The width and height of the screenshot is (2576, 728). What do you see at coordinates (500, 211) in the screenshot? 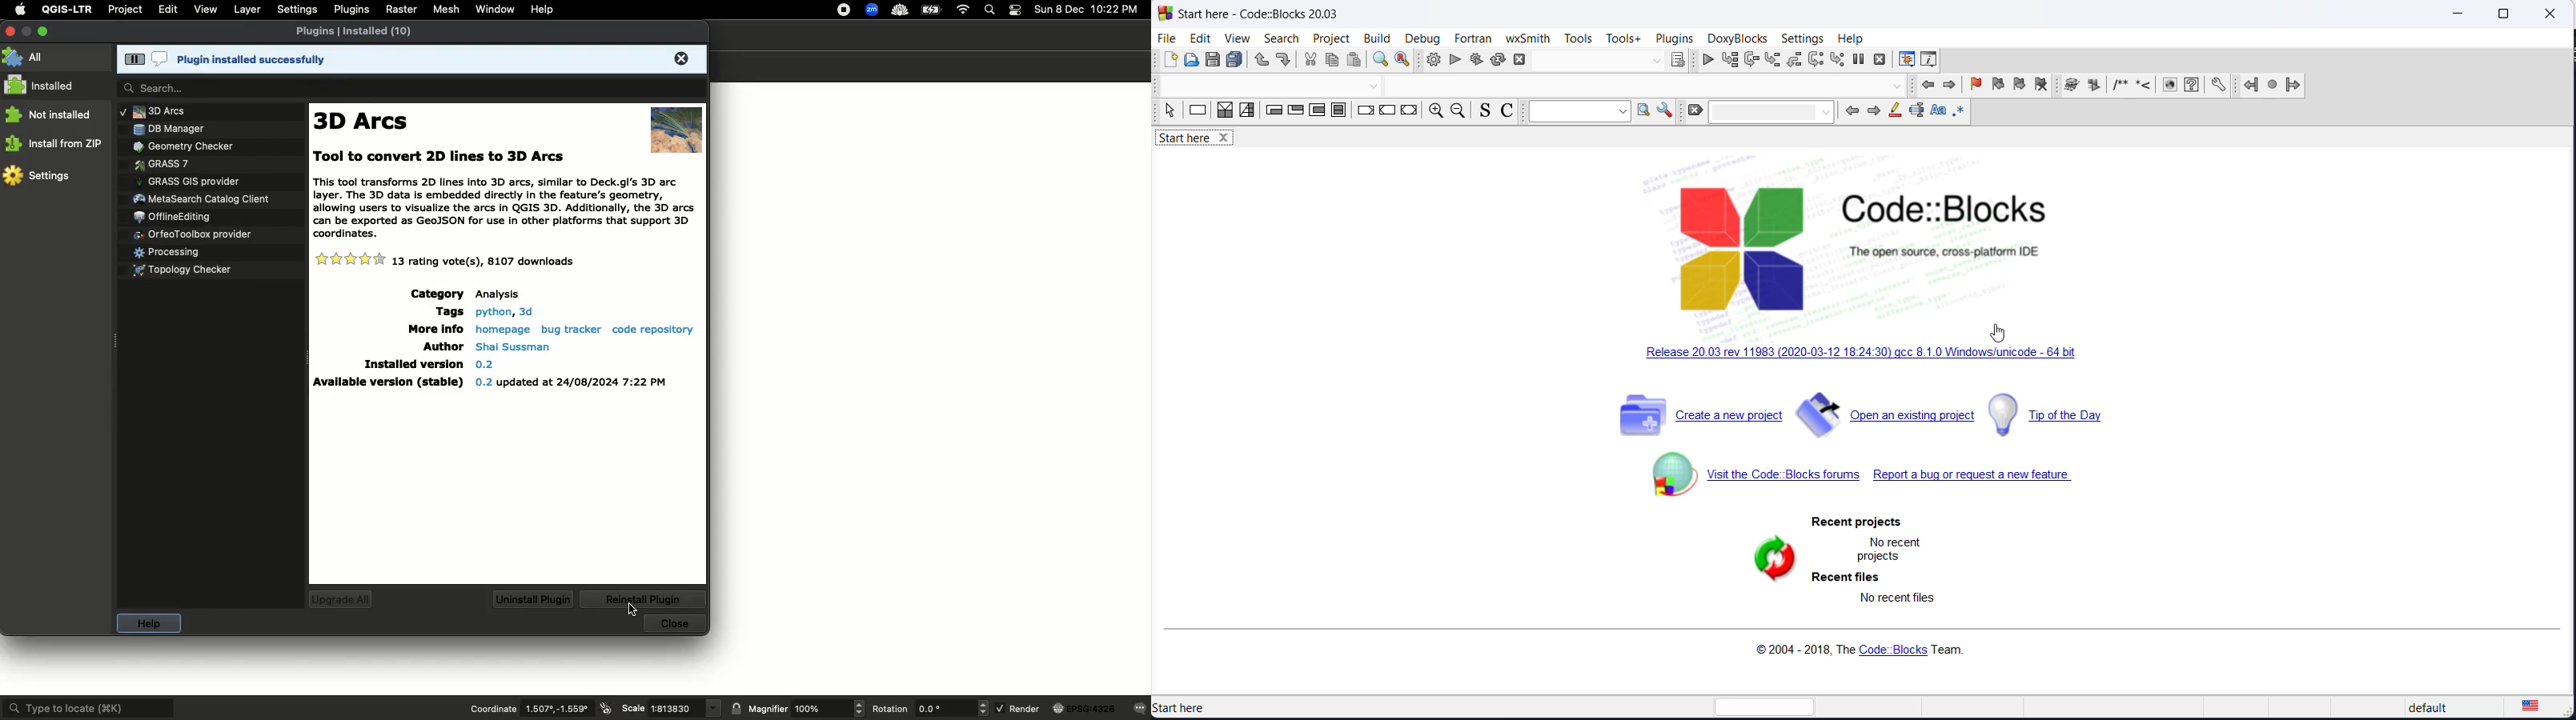
I see `Text` at bounding box center [500, 211].